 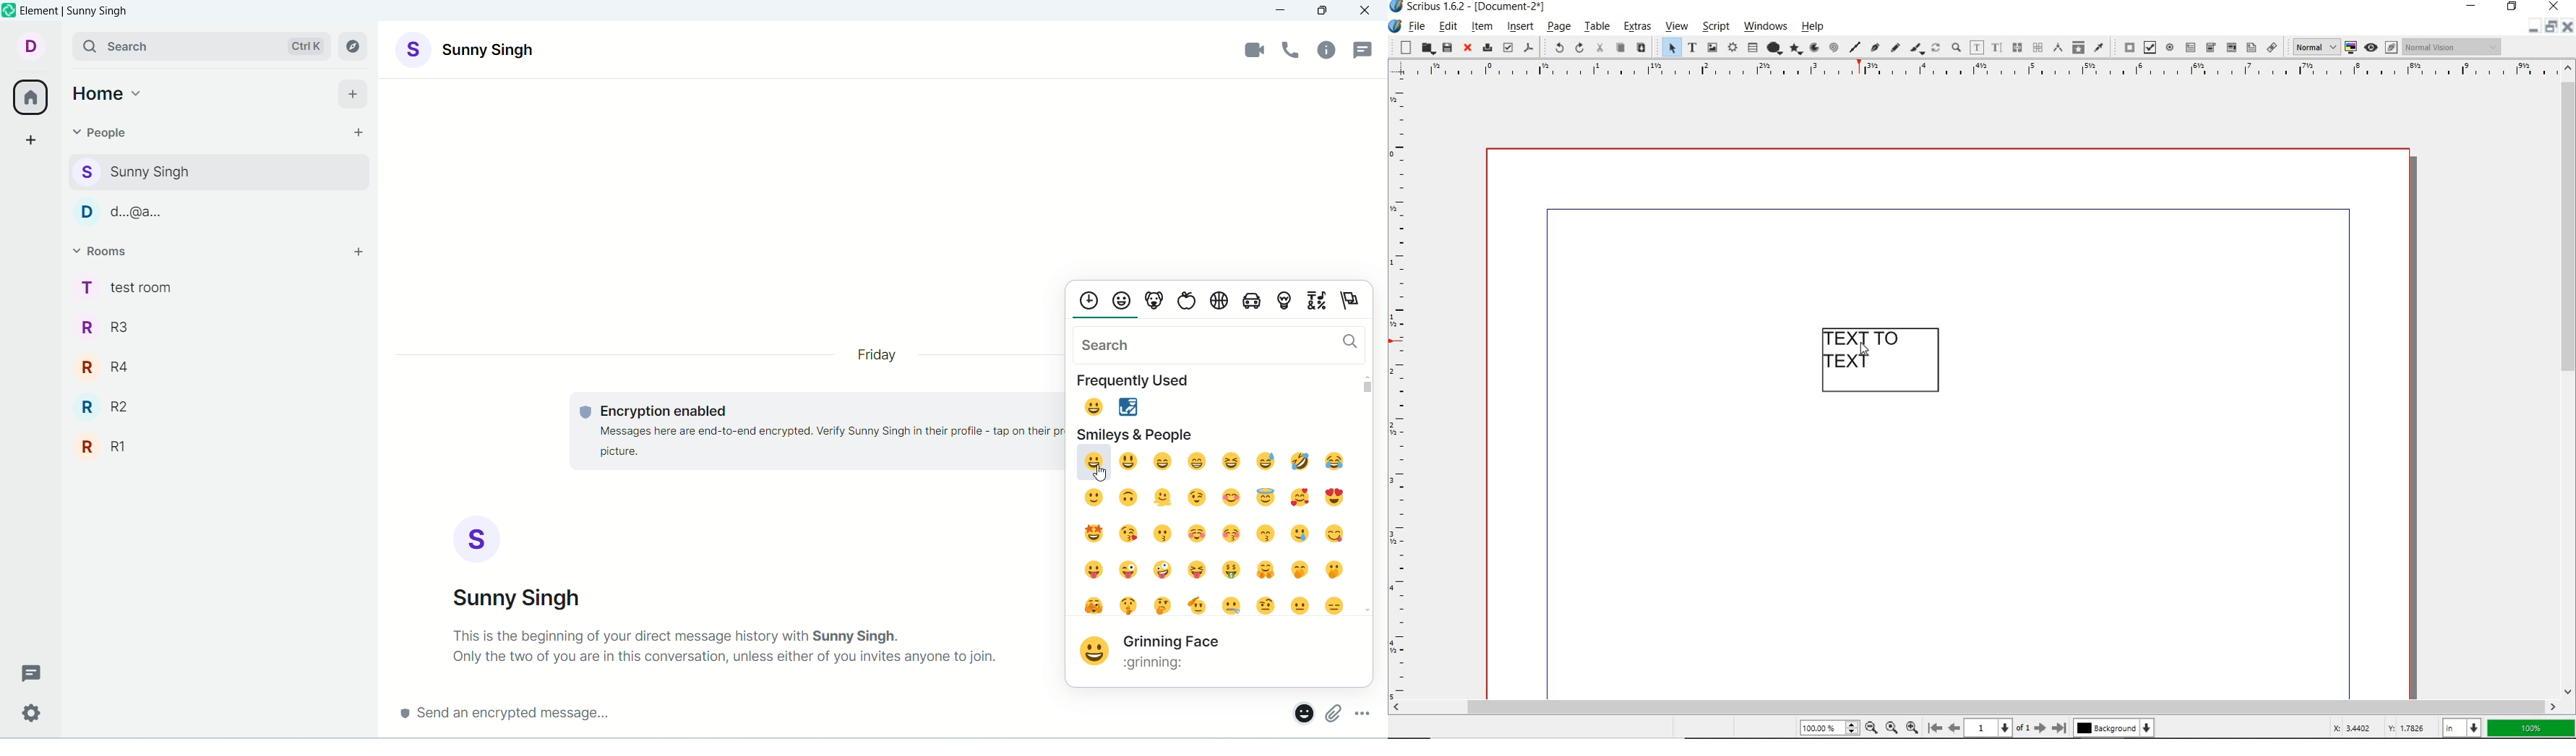 What do you see at coordinates (1143, 380) in the screenshot?
I see `frequently used` at bounding box center [1143, 380].